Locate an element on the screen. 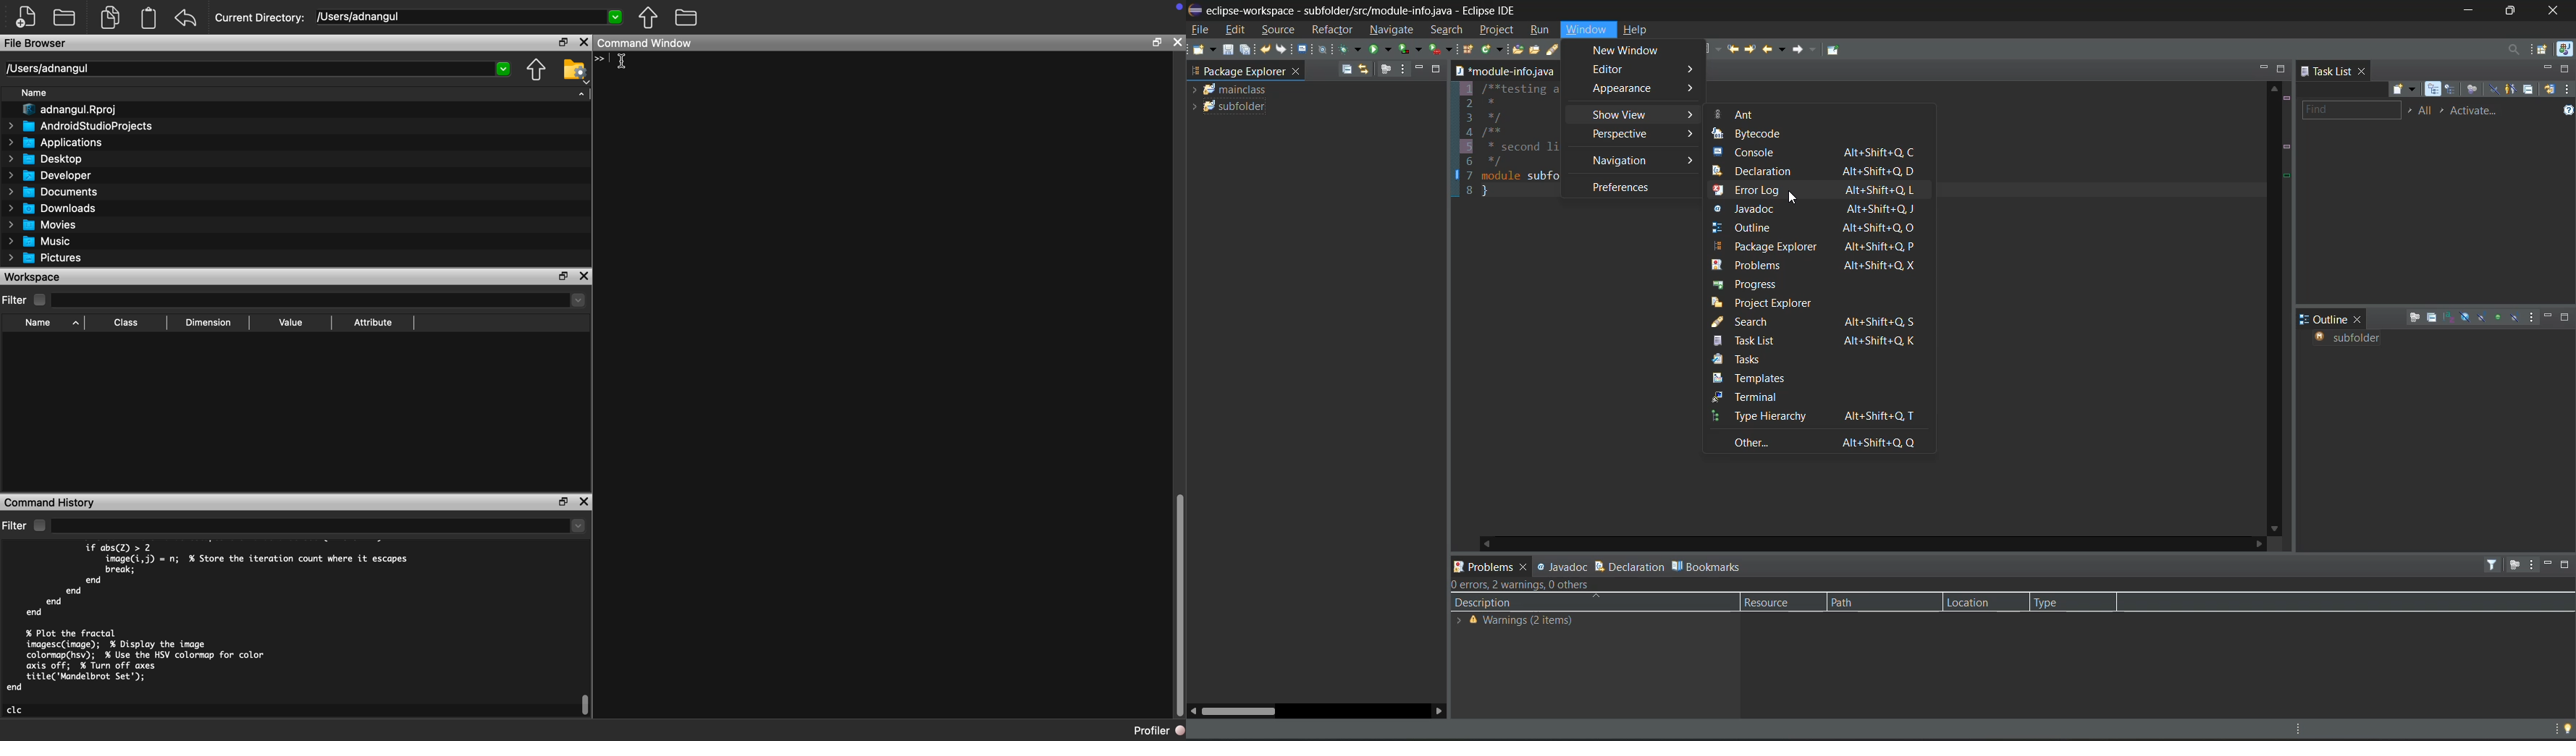  Developer is located at coordinates (52, 175).